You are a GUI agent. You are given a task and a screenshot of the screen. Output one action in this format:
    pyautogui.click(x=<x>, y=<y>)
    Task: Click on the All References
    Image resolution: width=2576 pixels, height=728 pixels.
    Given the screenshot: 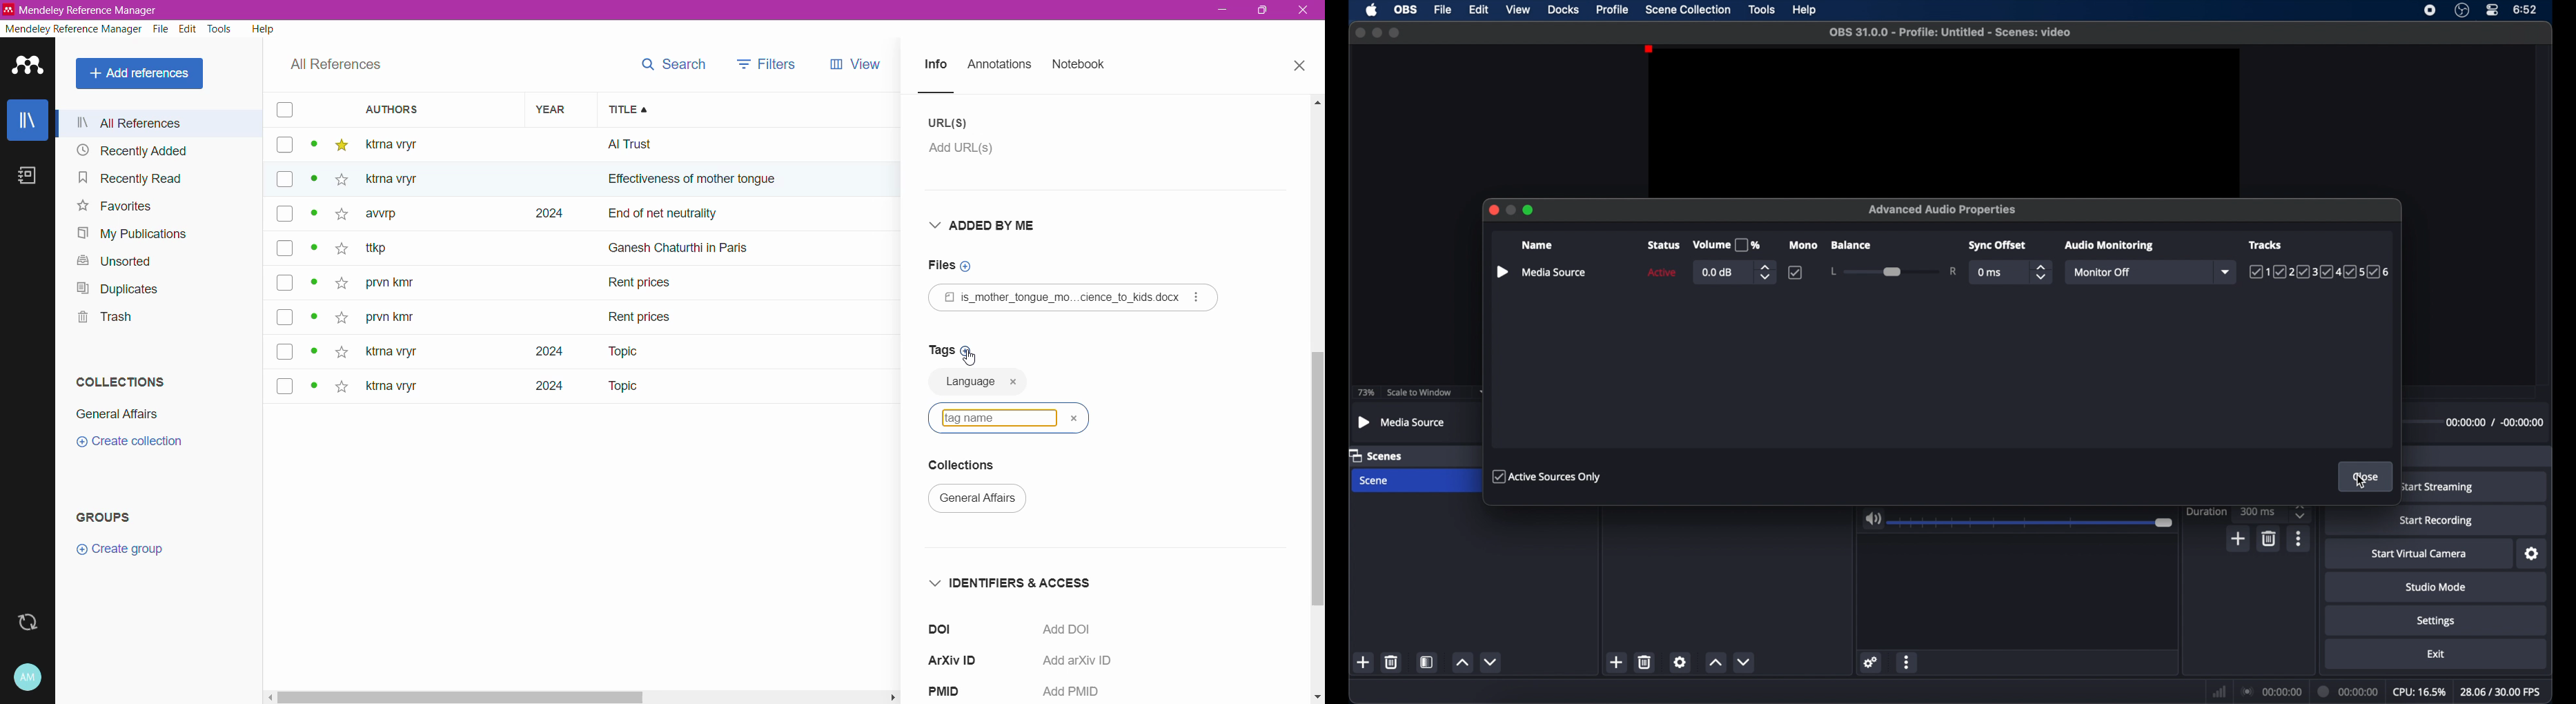 What is the action you would take?
    pyautogui.click(x=142, y=74)
    